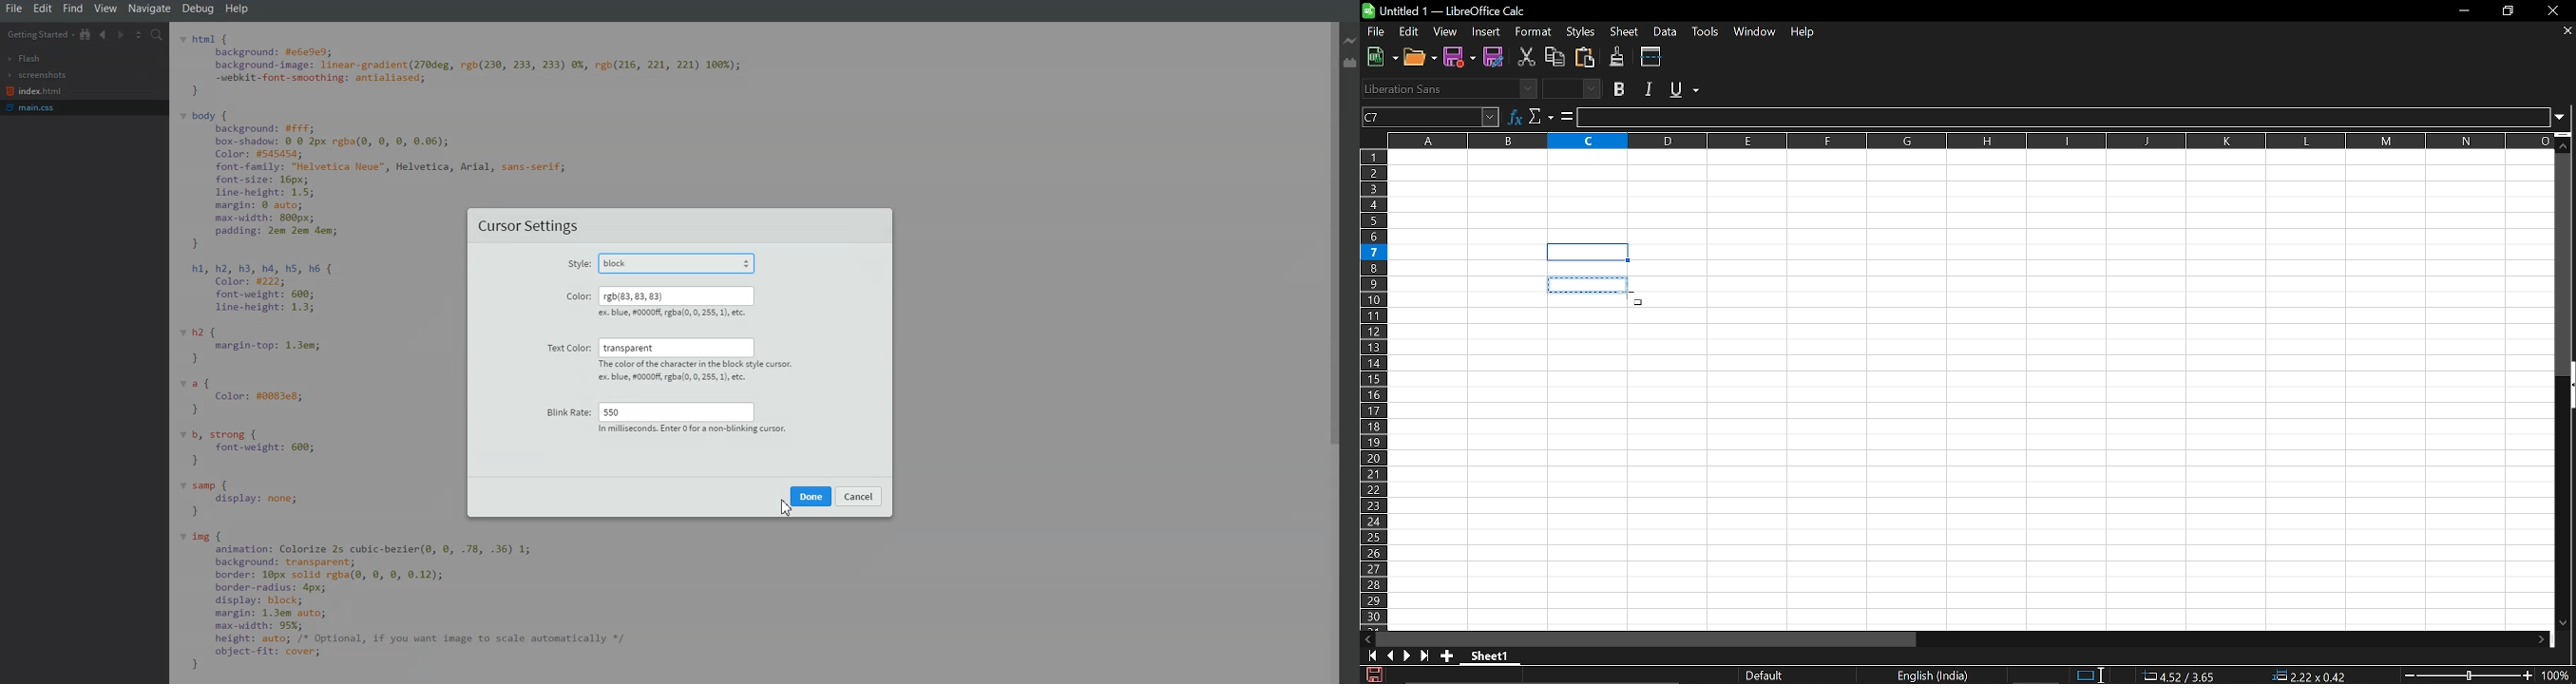 The height and width of the screenshot is (700, 2576). What do you see at coordinates (1431, 116) in the screenshot?
I see `Name box` at bounding box center [1431, 116].